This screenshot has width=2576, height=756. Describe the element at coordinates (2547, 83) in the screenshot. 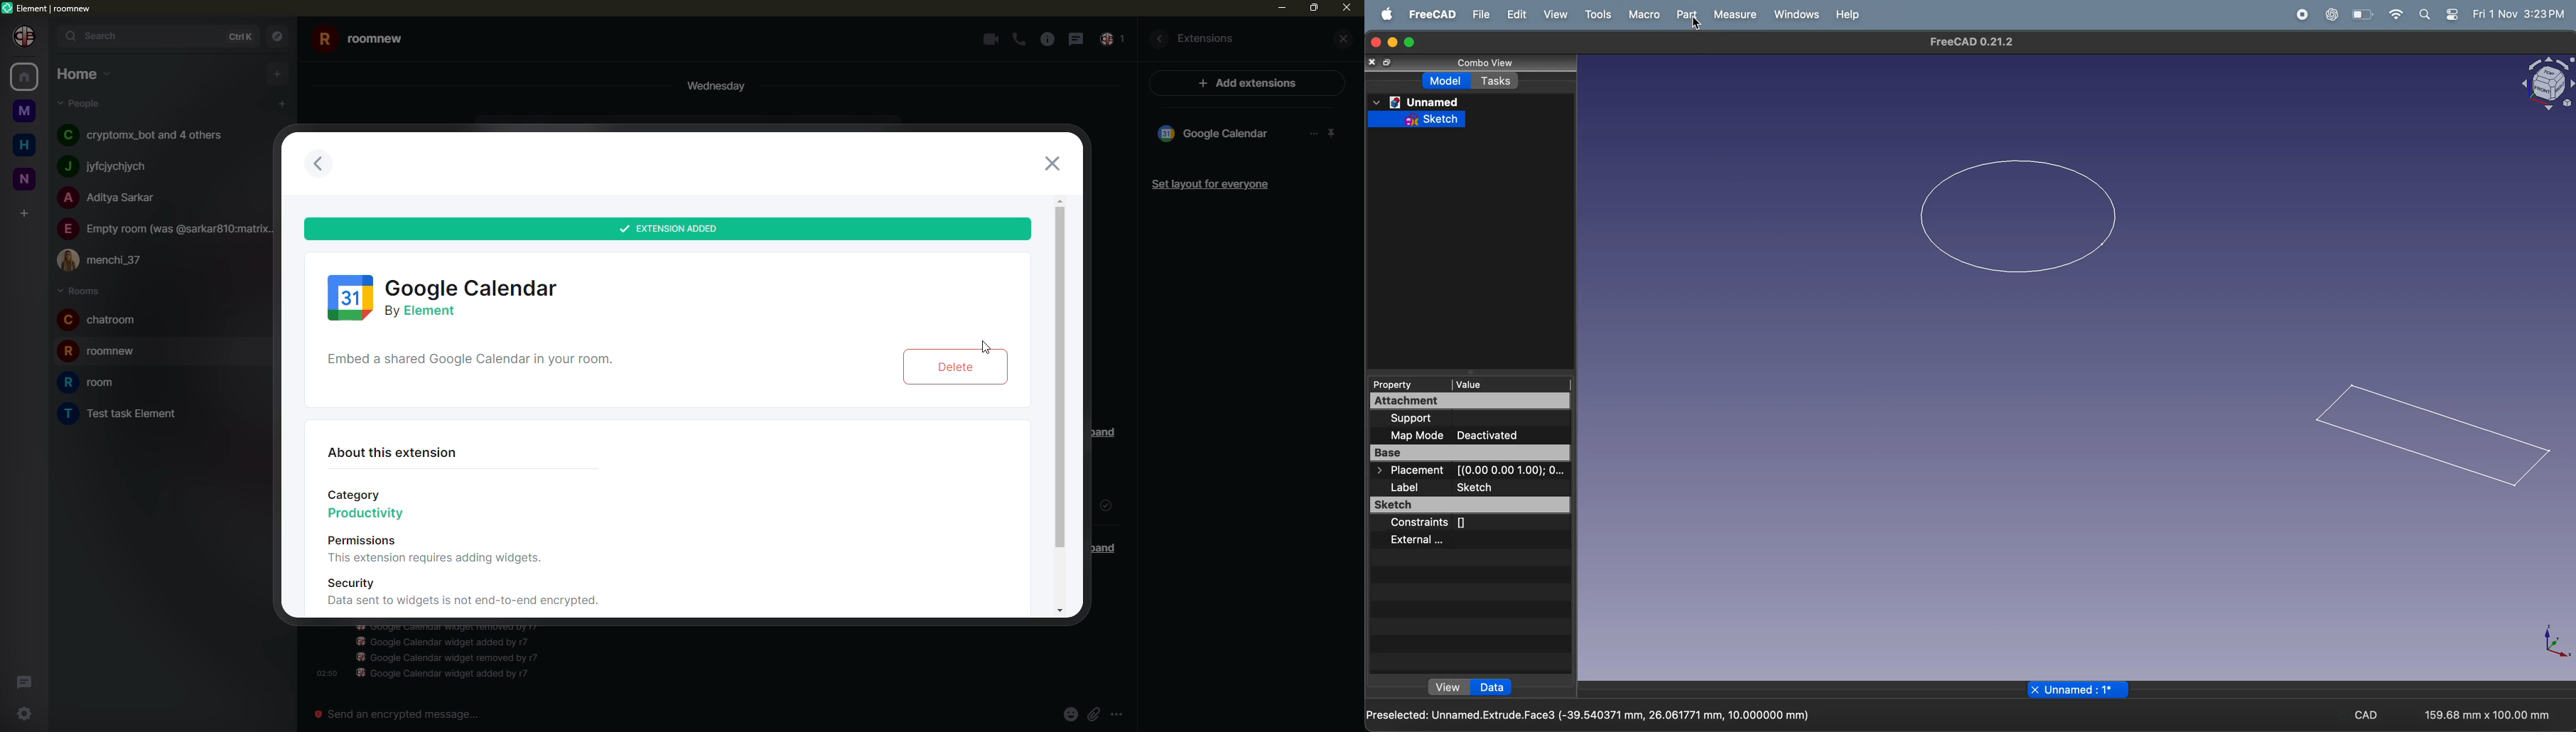

I see `object view` at that location.